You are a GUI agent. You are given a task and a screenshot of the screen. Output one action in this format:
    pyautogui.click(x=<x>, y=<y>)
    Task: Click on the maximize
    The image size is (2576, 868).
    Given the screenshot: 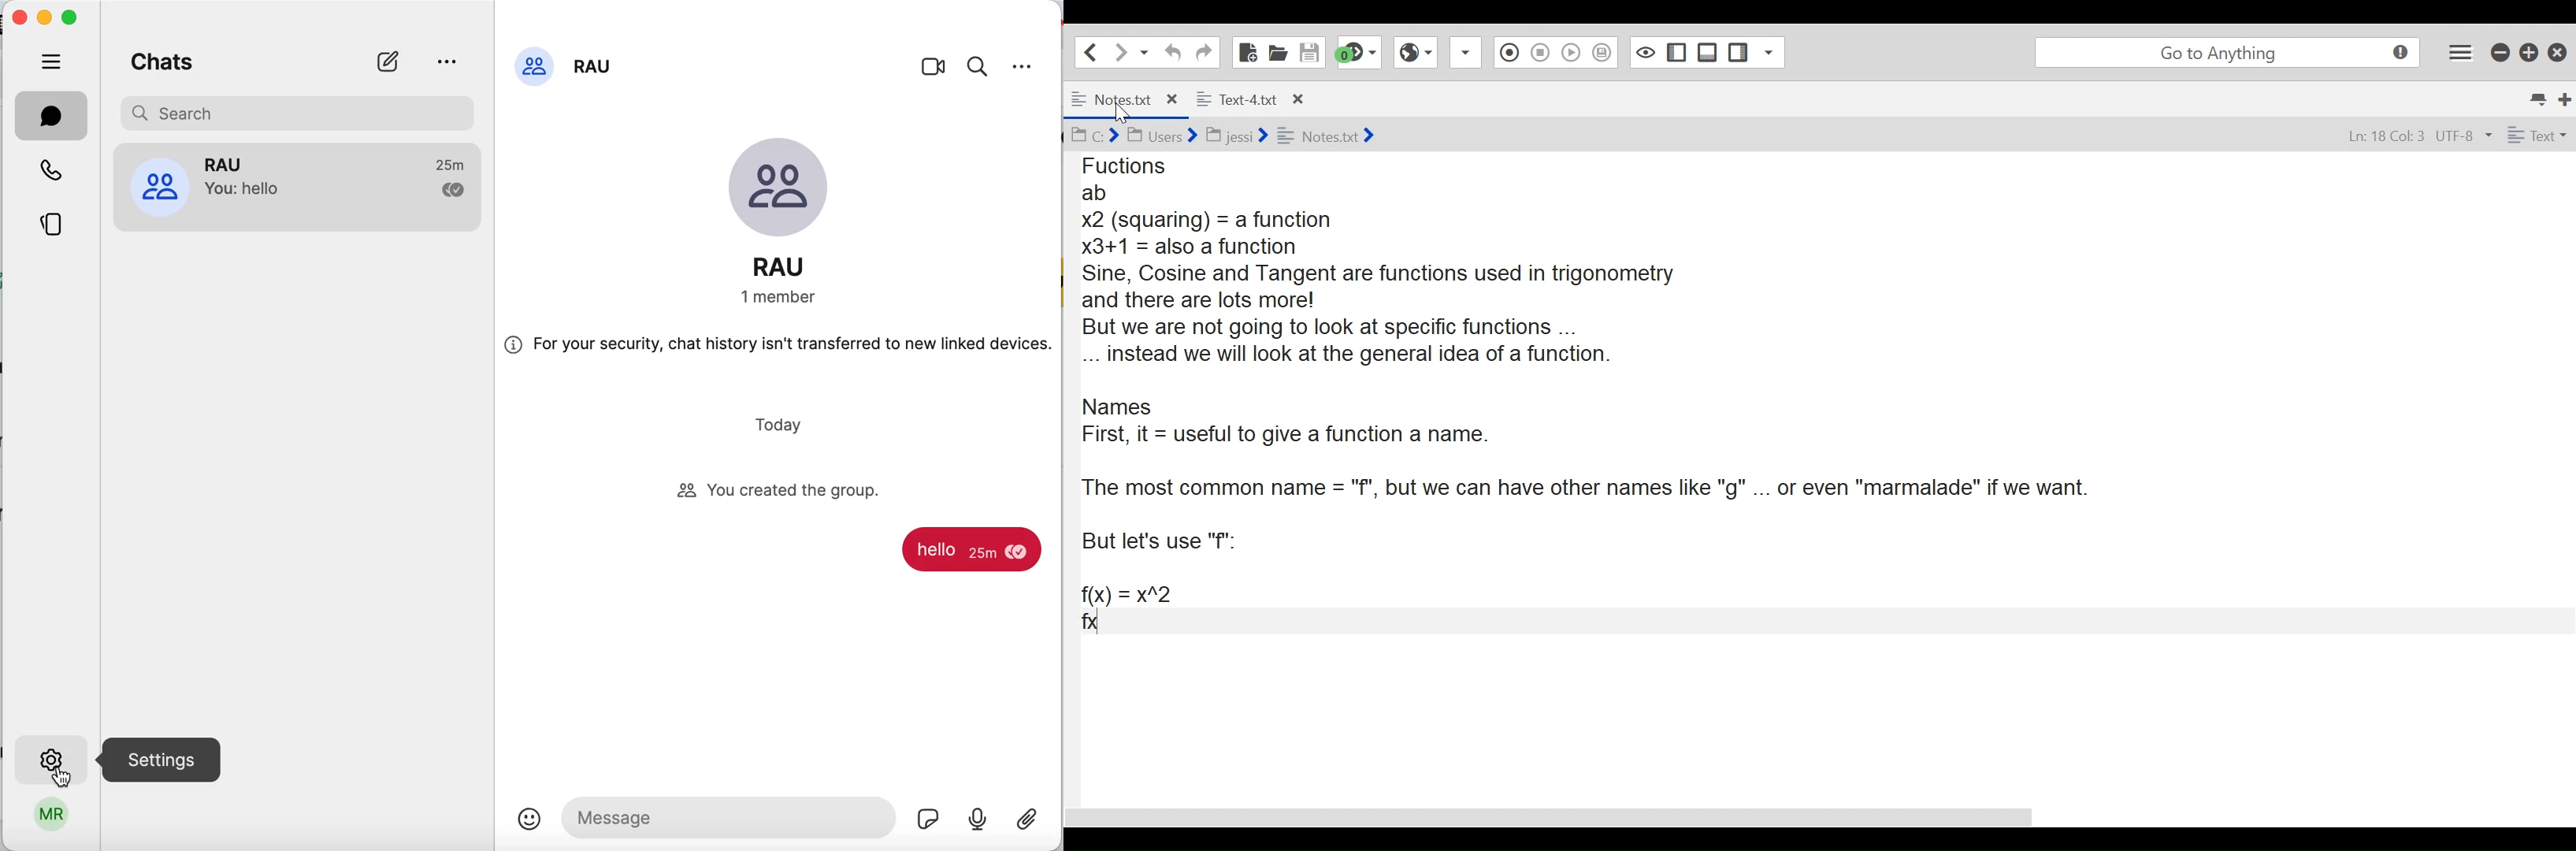 What is the action you would take?
    pyautogui.click(x=73, y=19)
    